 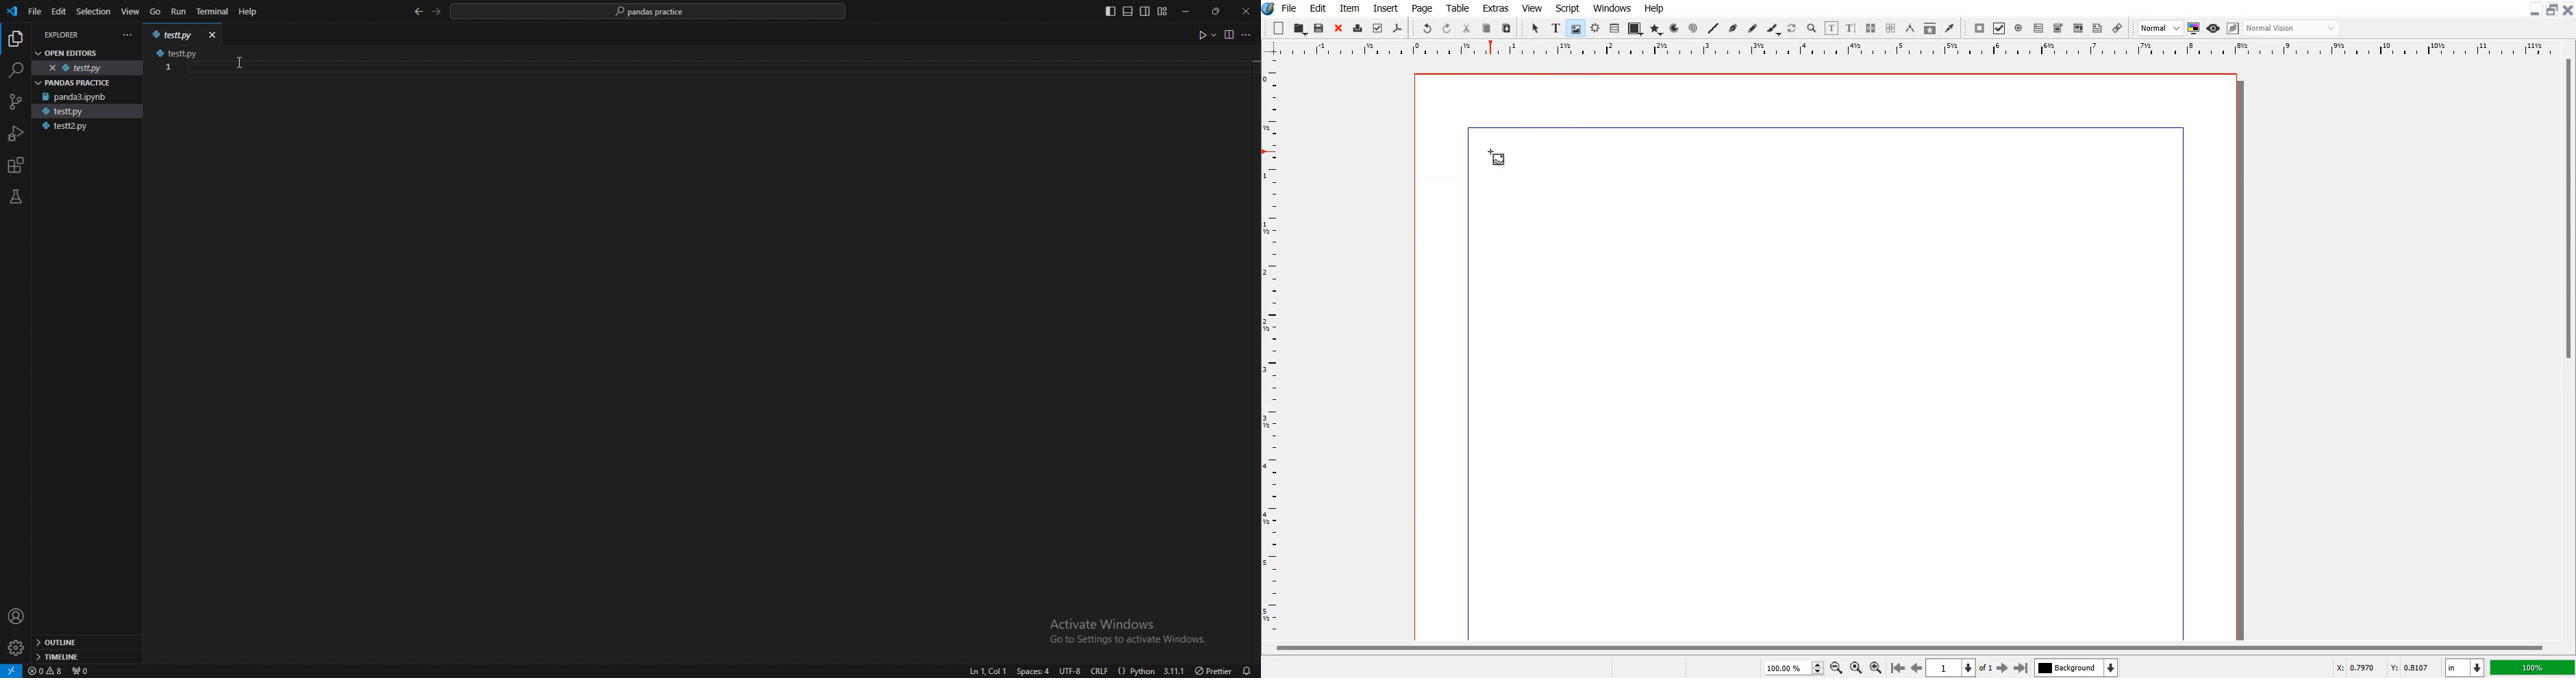 What do you see at coordinates (1318, 8) in the screenshot?
I see `Edit` at bounding box center [1318, 8].